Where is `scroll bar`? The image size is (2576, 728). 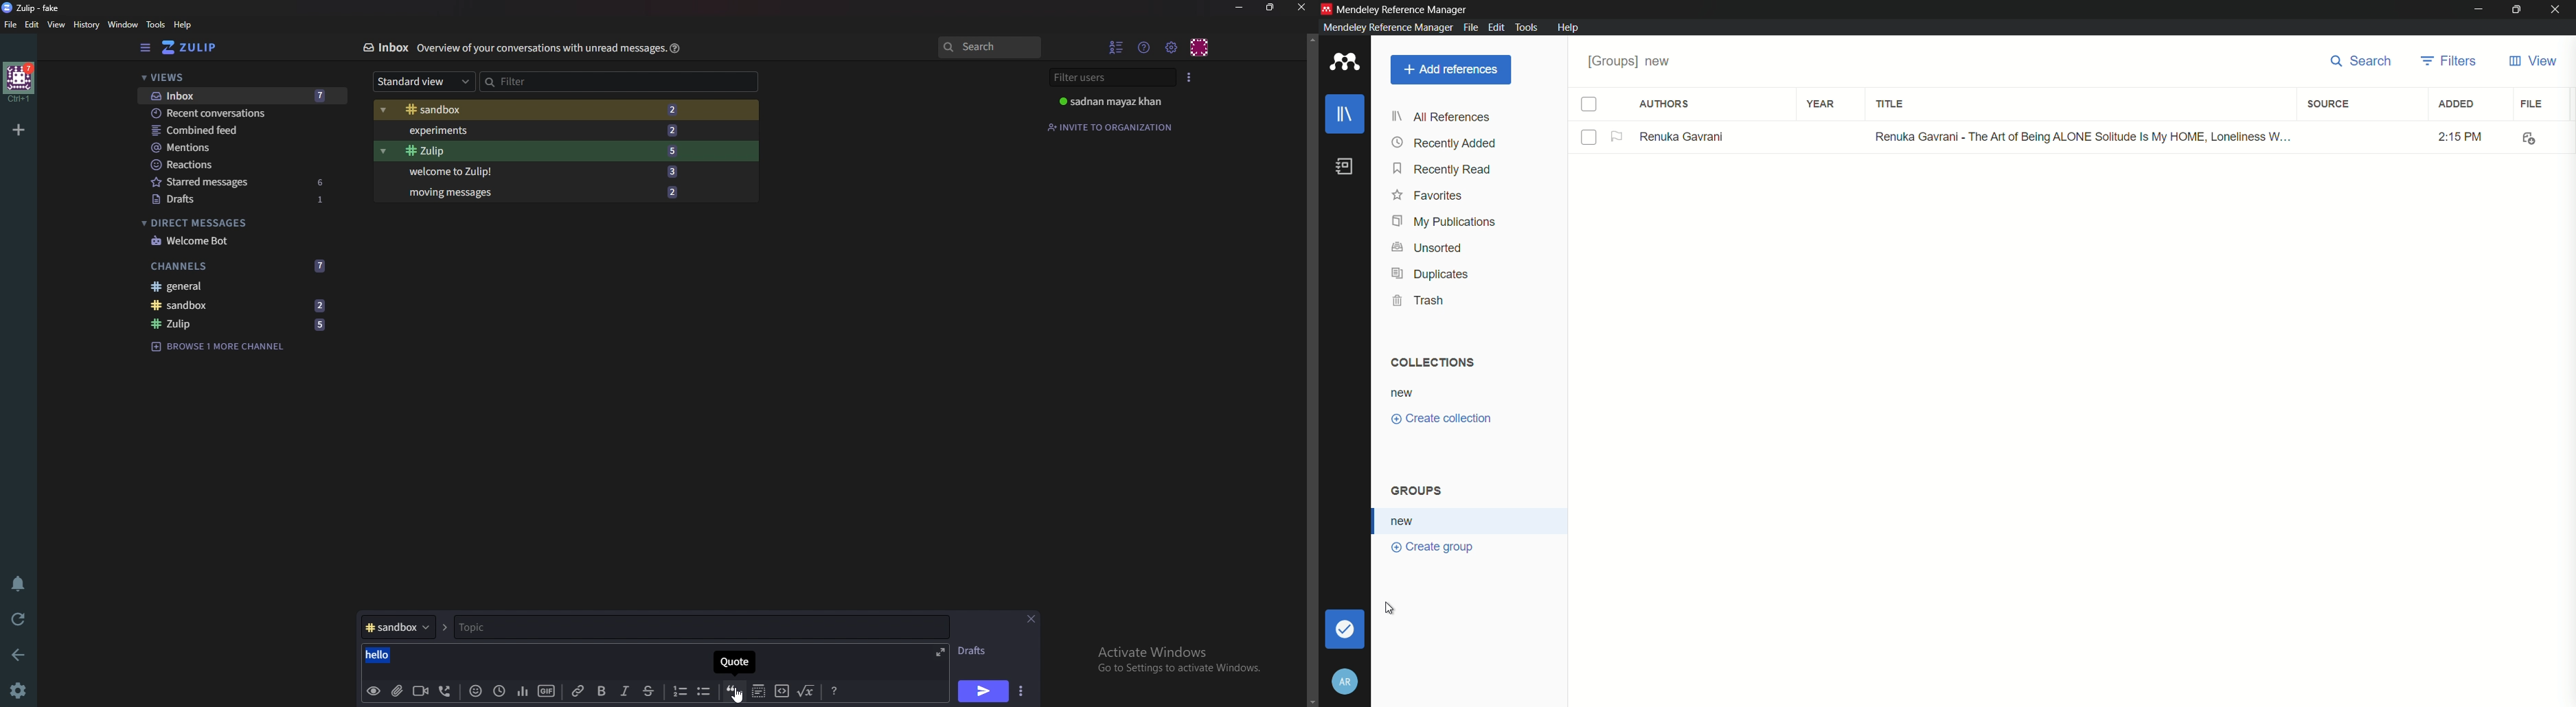
scroll bar is located at coordinates (1312, 369).